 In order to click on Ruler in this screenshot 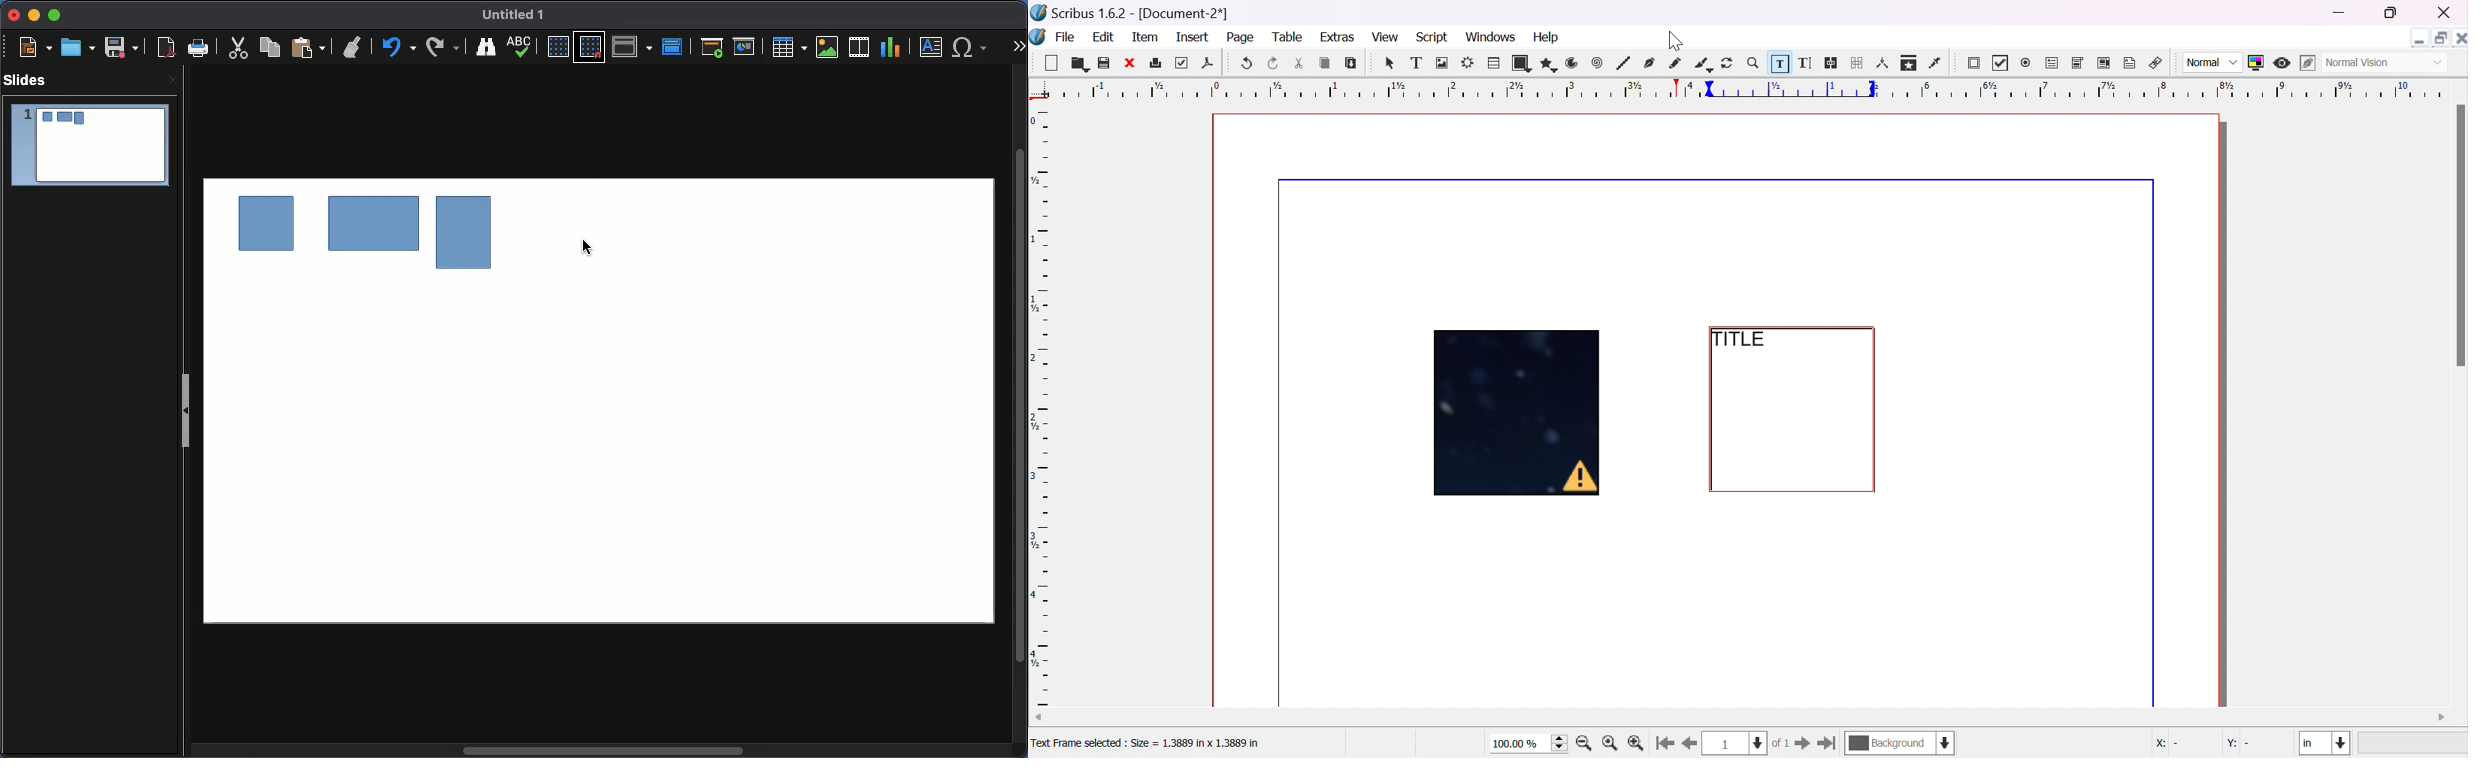, I will do `click(1751, 89)`.